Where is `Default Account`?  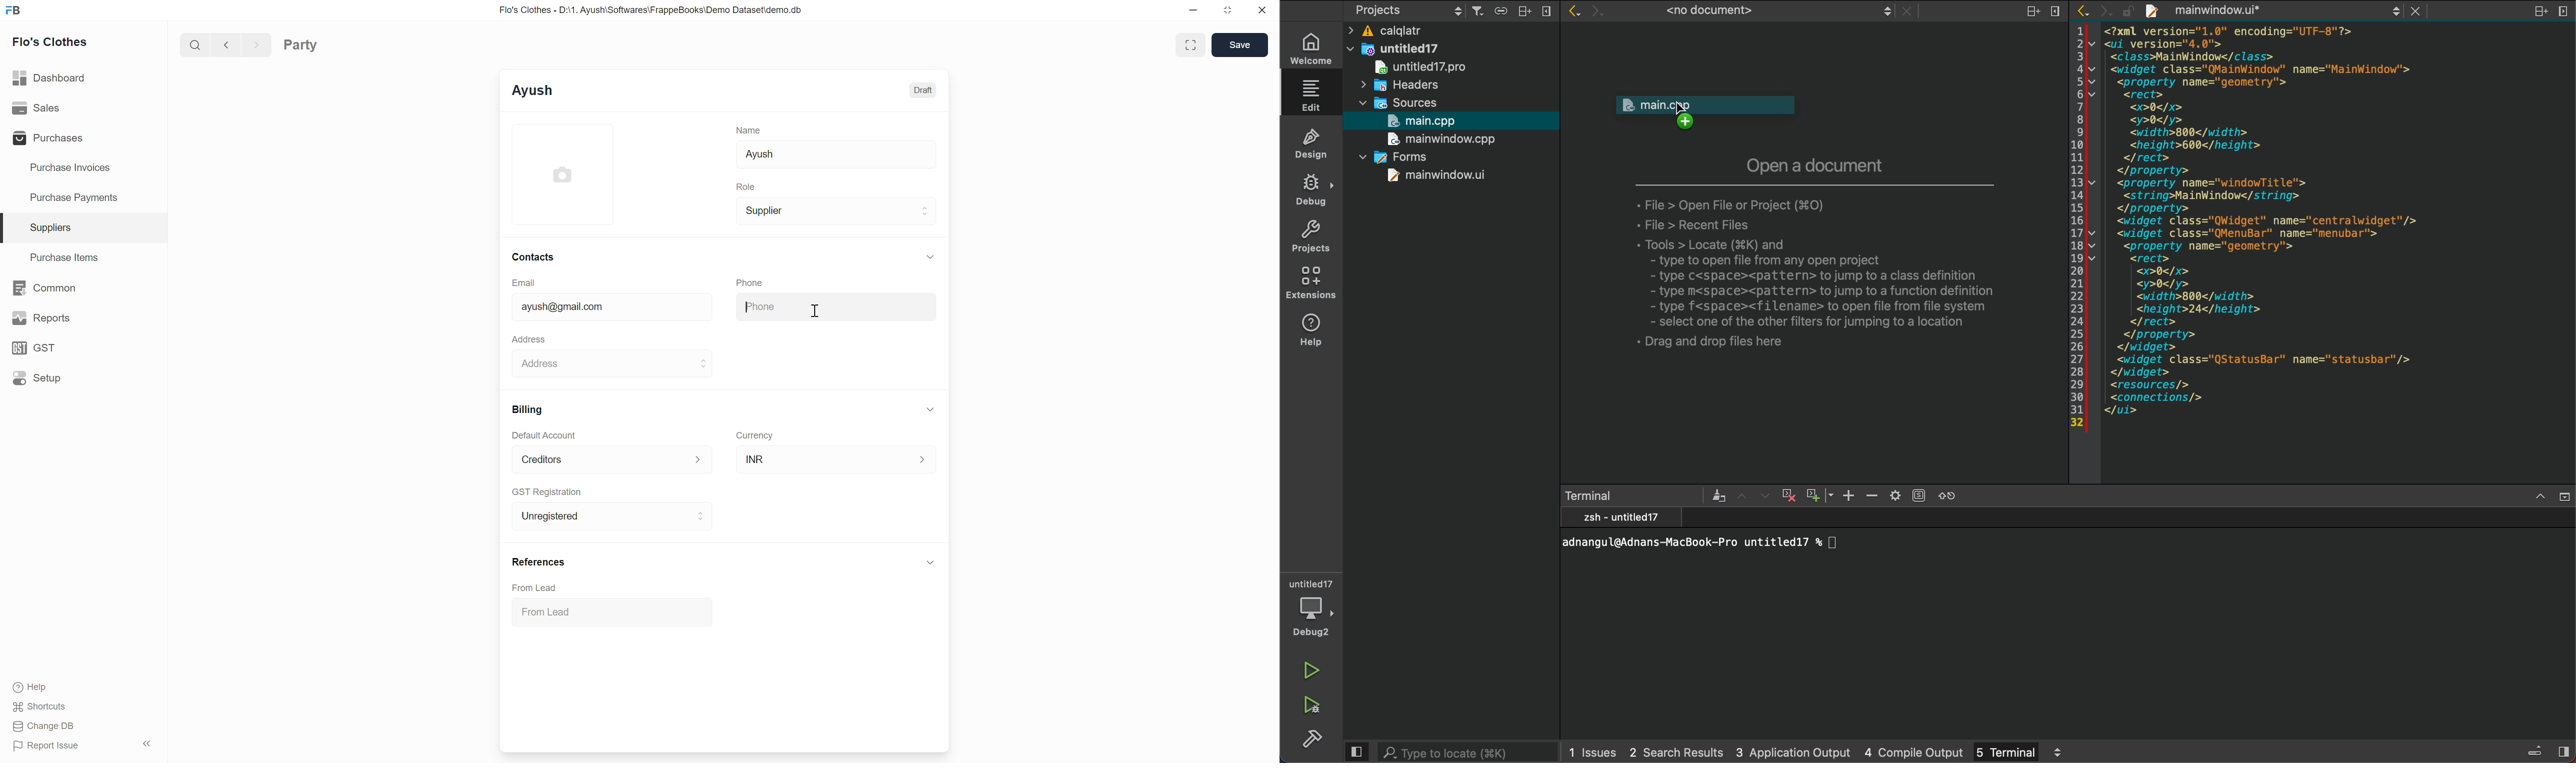 Default Account is located at coordinates (613, 460).